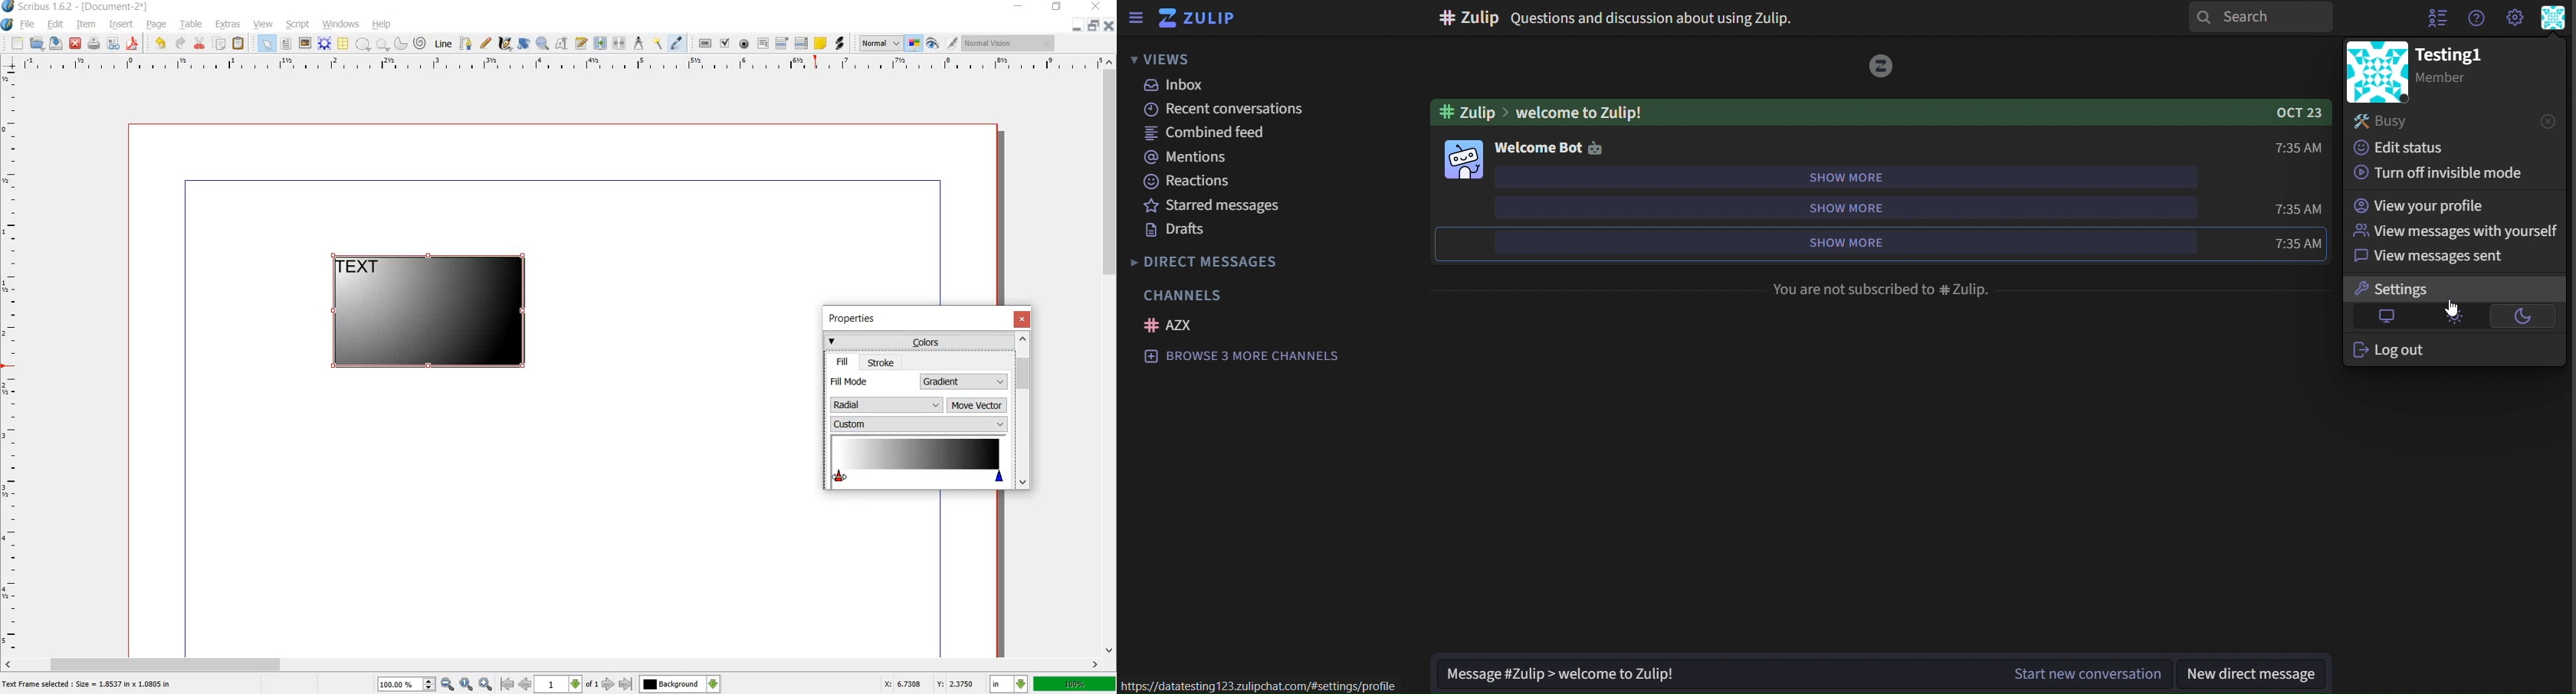  What do you see at coordinates (400, 43) in the screenshot?
I see `arc` at bounding box center [400, 43].